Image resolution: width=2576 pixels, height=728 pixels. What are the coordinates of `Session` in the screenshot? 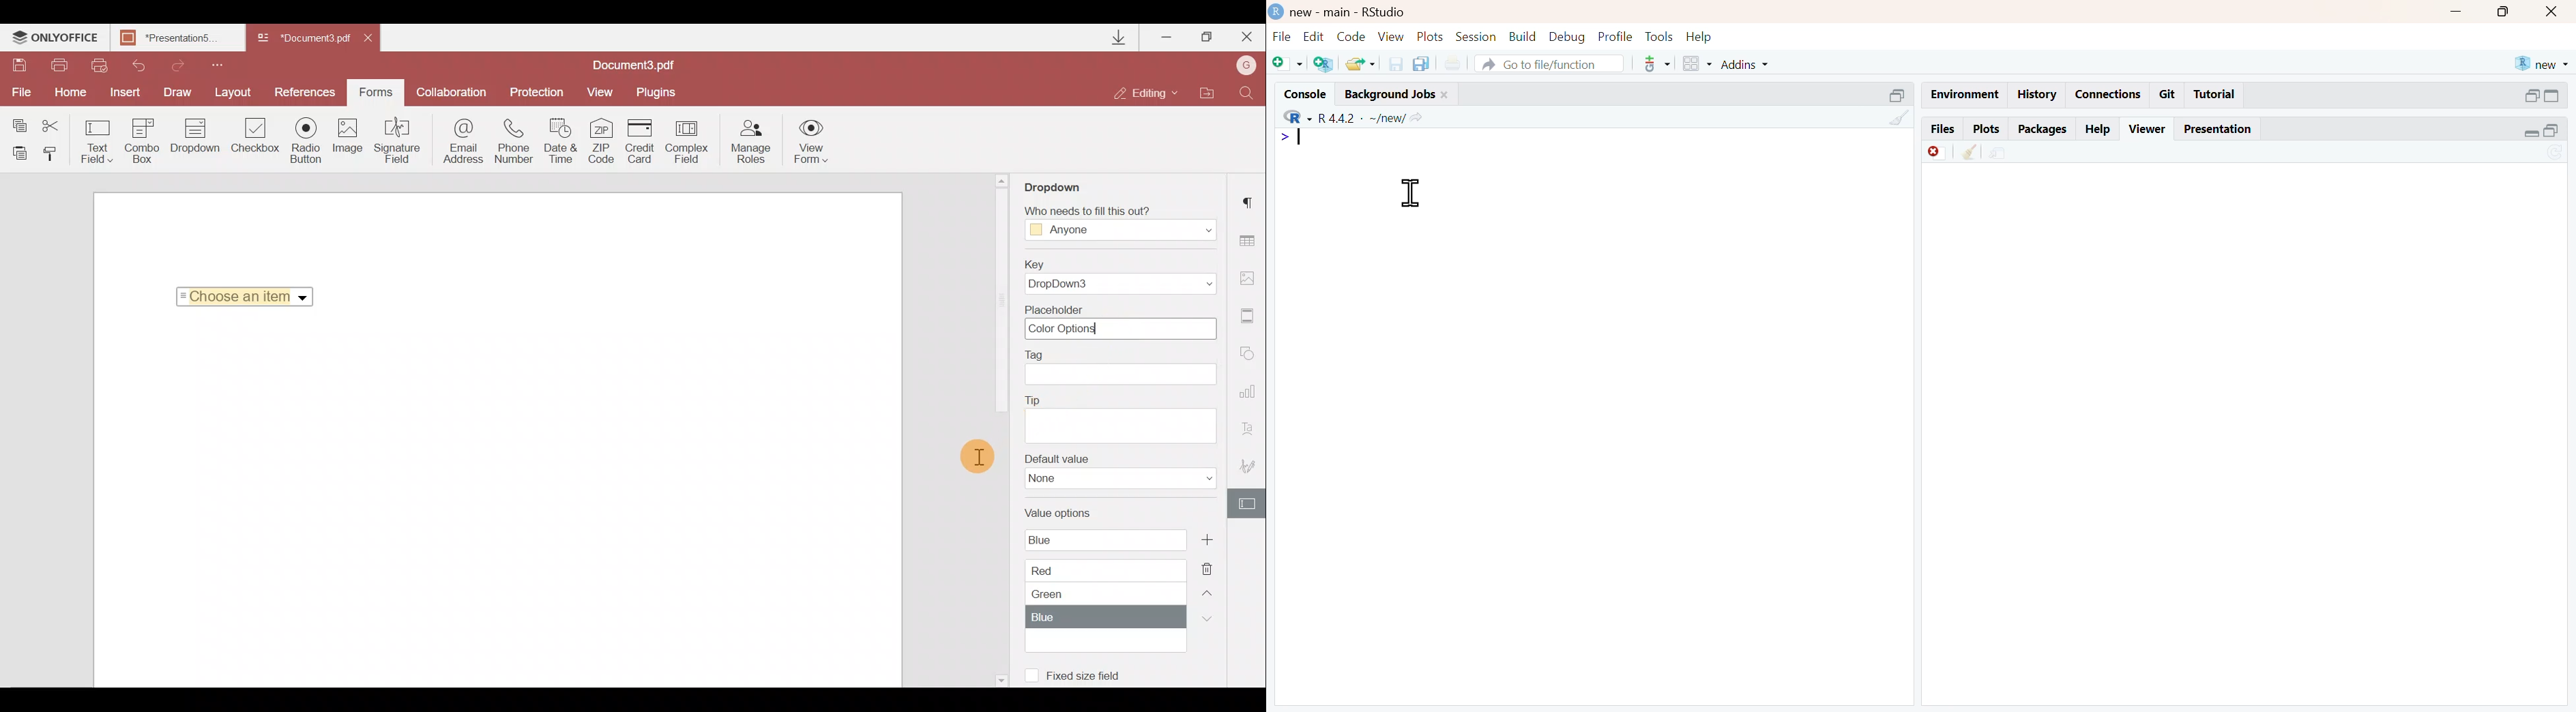 It's located at (1476, 35).